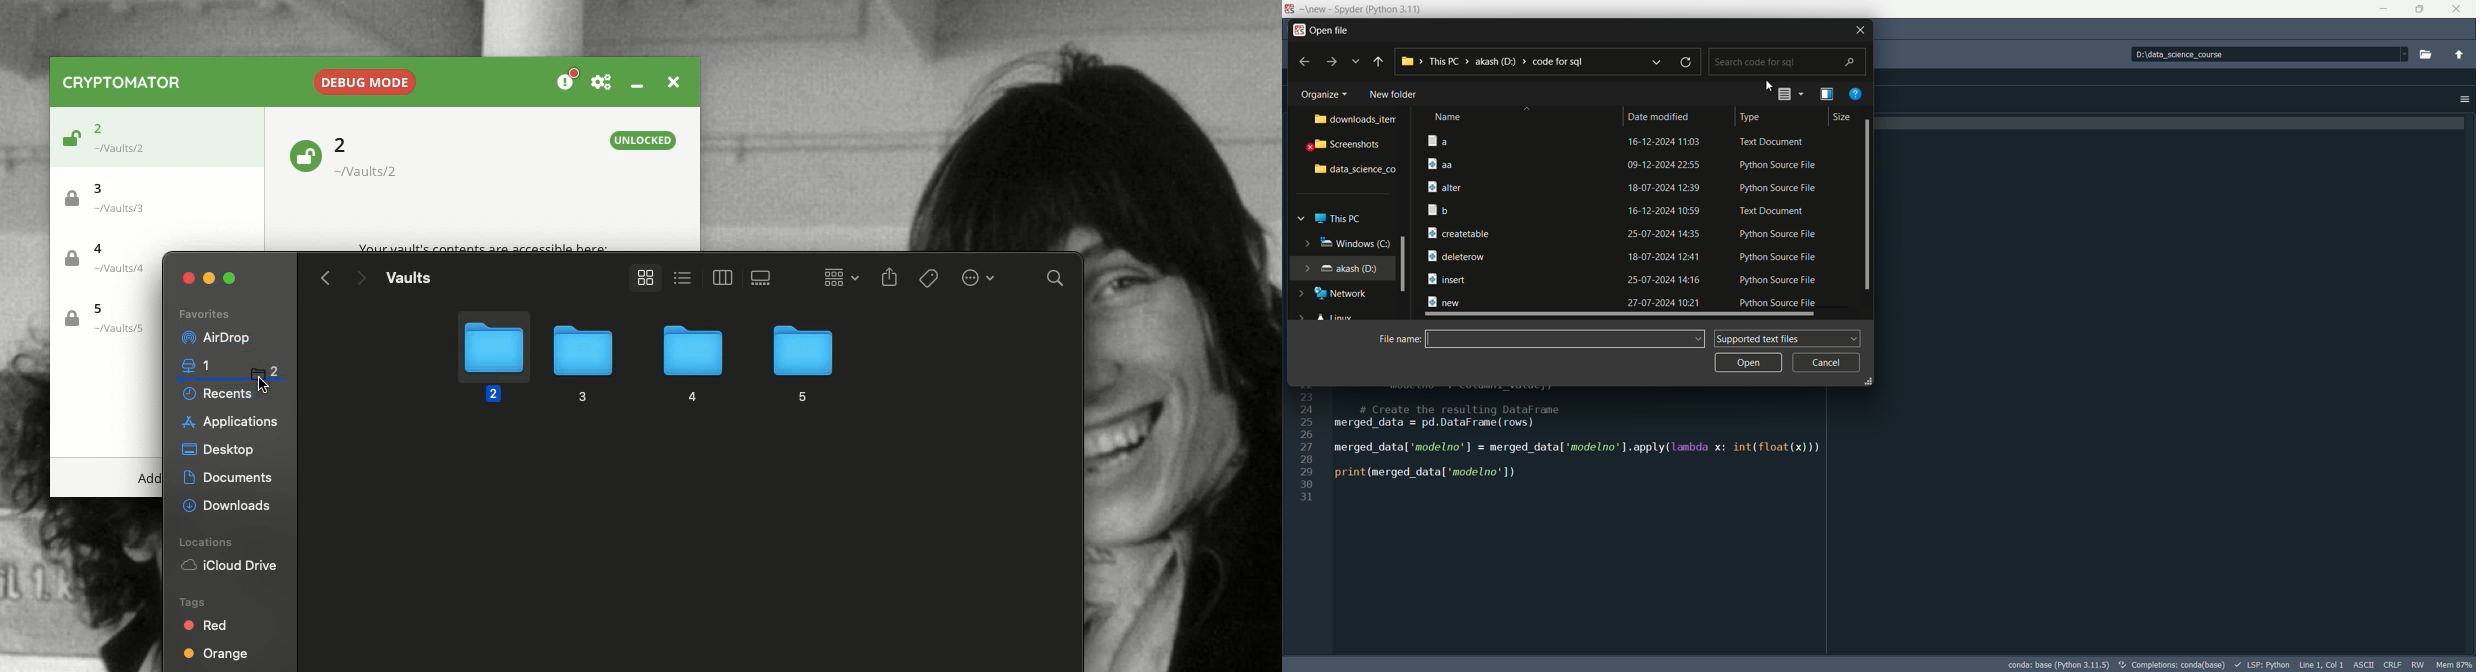 The image size is (2492, 672). What do you see at coordinates (1787, 60) in the screenshot?
I see `search bar` at bounding box center [1787, 60].